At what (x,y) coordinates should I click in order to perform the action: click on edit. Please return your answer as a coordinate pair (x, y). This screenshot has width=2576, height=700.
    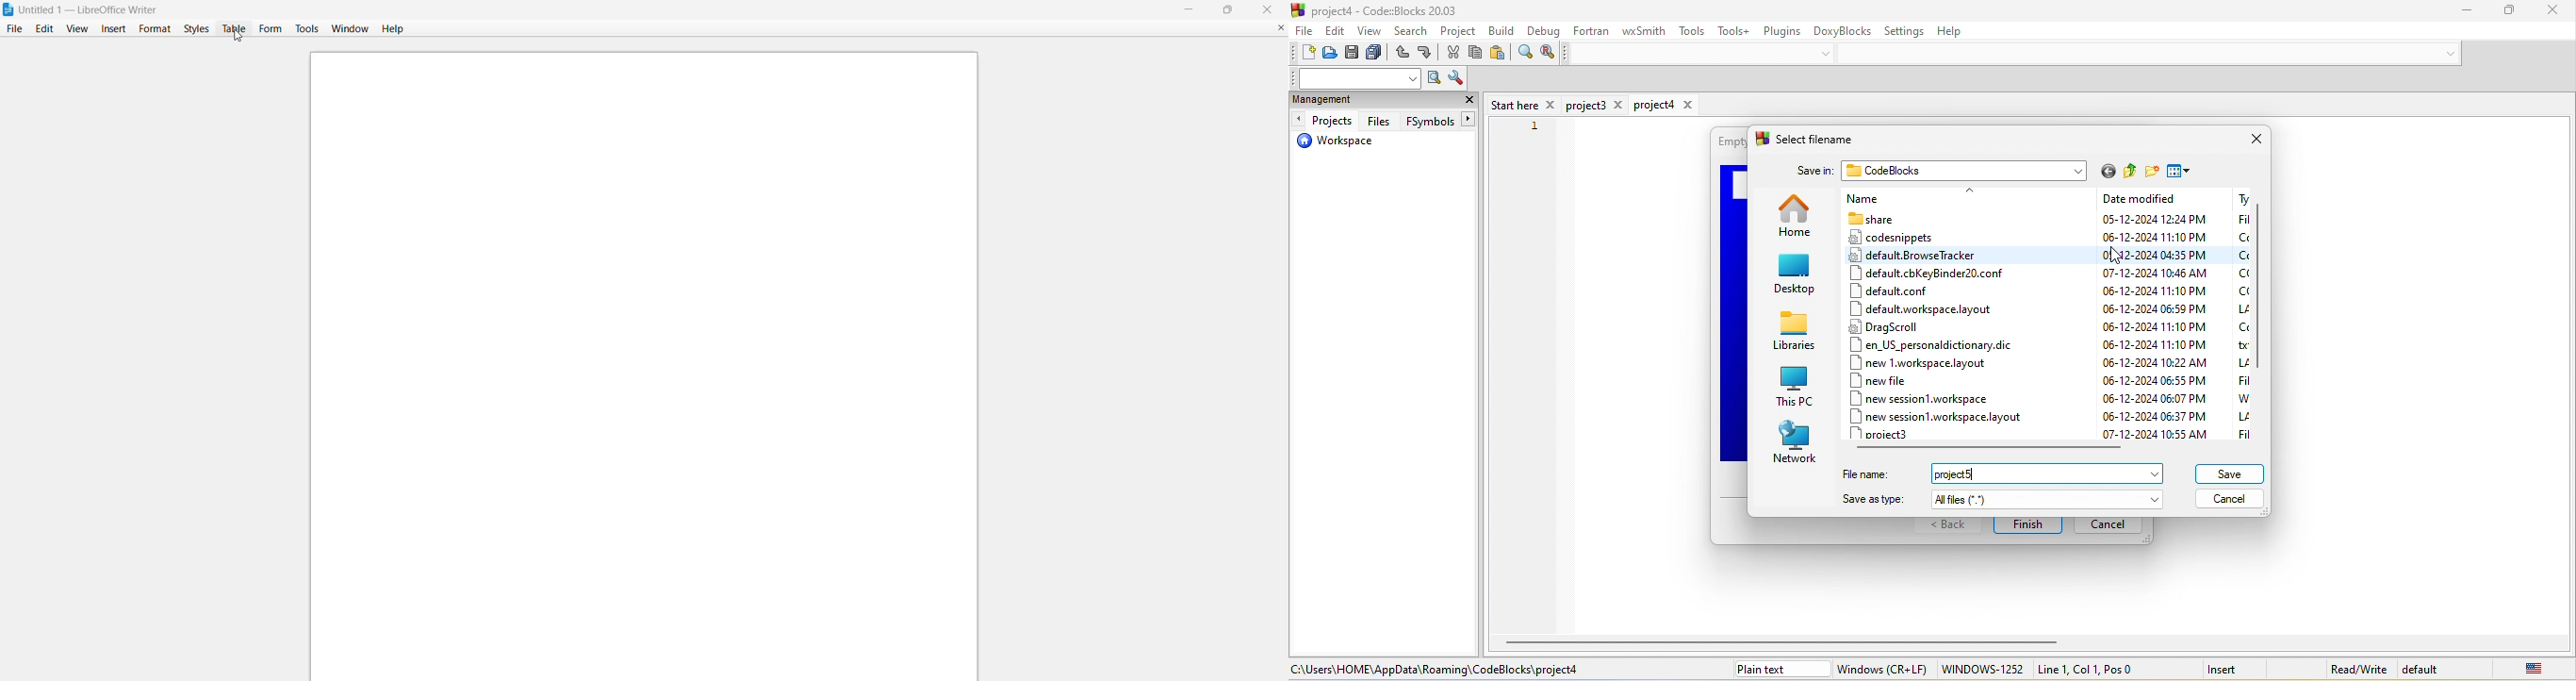
    Looking at the image, I should click on (1337, 32).